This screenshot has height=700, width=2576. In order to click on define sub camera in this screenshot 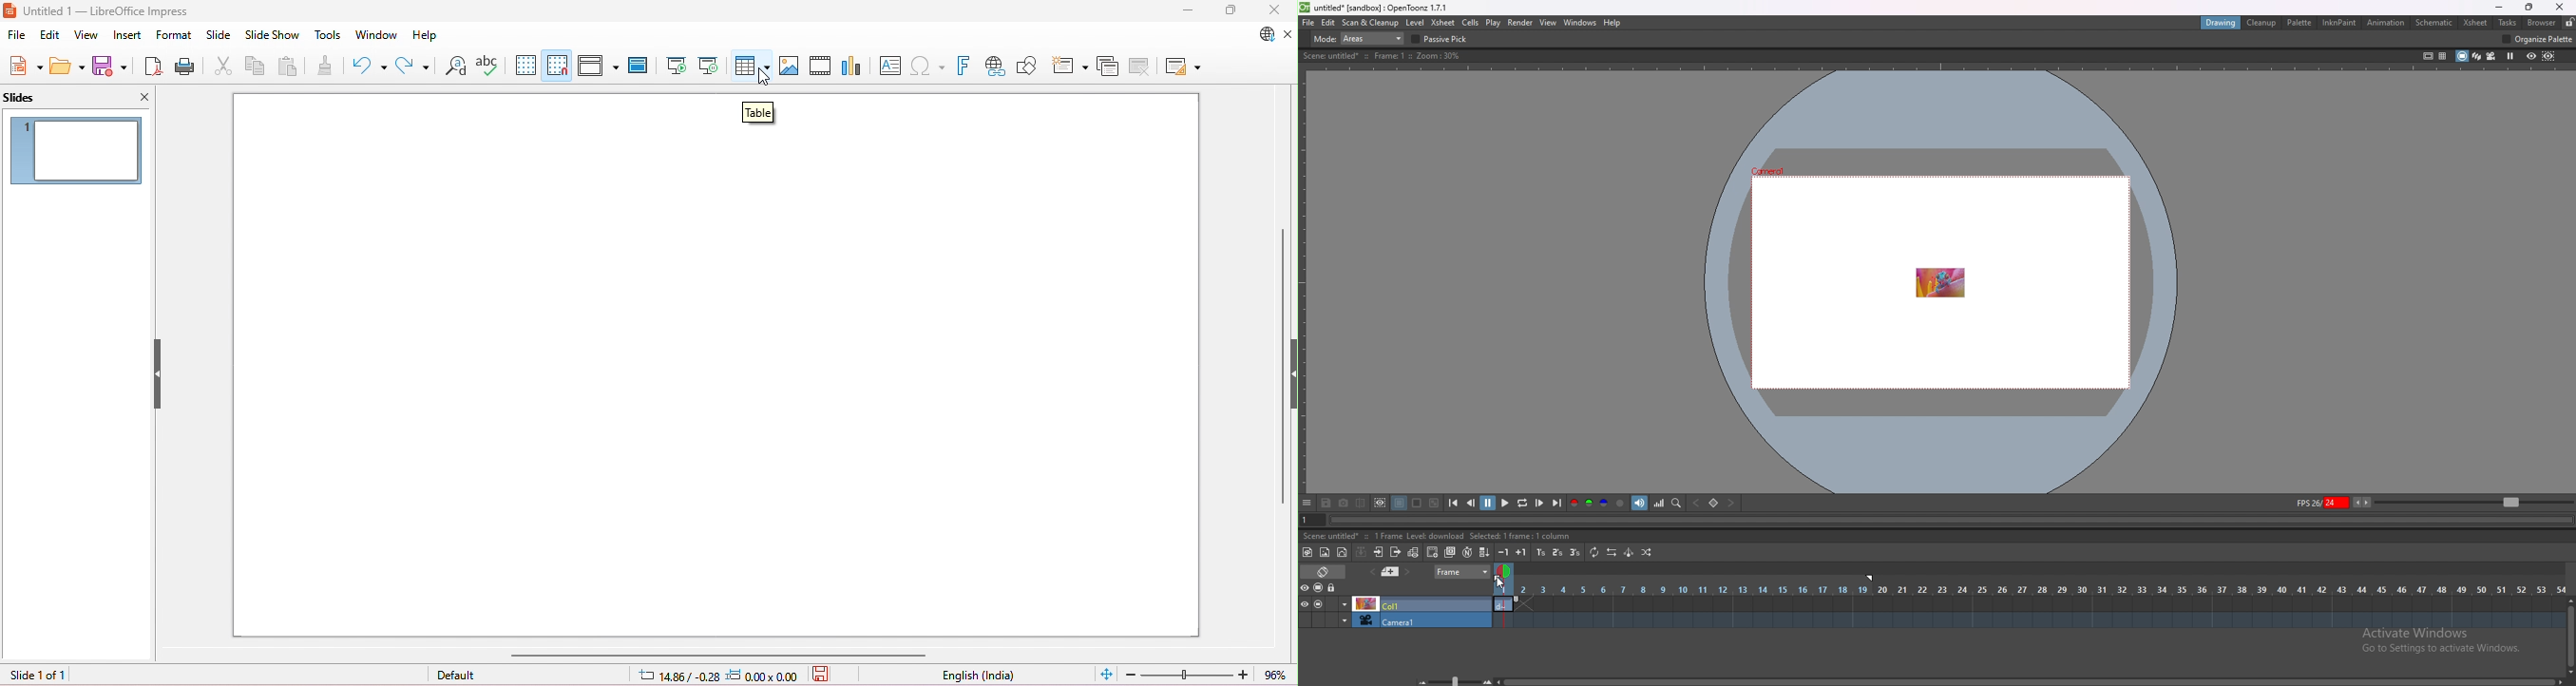, I will do `click(1381, 503)`.